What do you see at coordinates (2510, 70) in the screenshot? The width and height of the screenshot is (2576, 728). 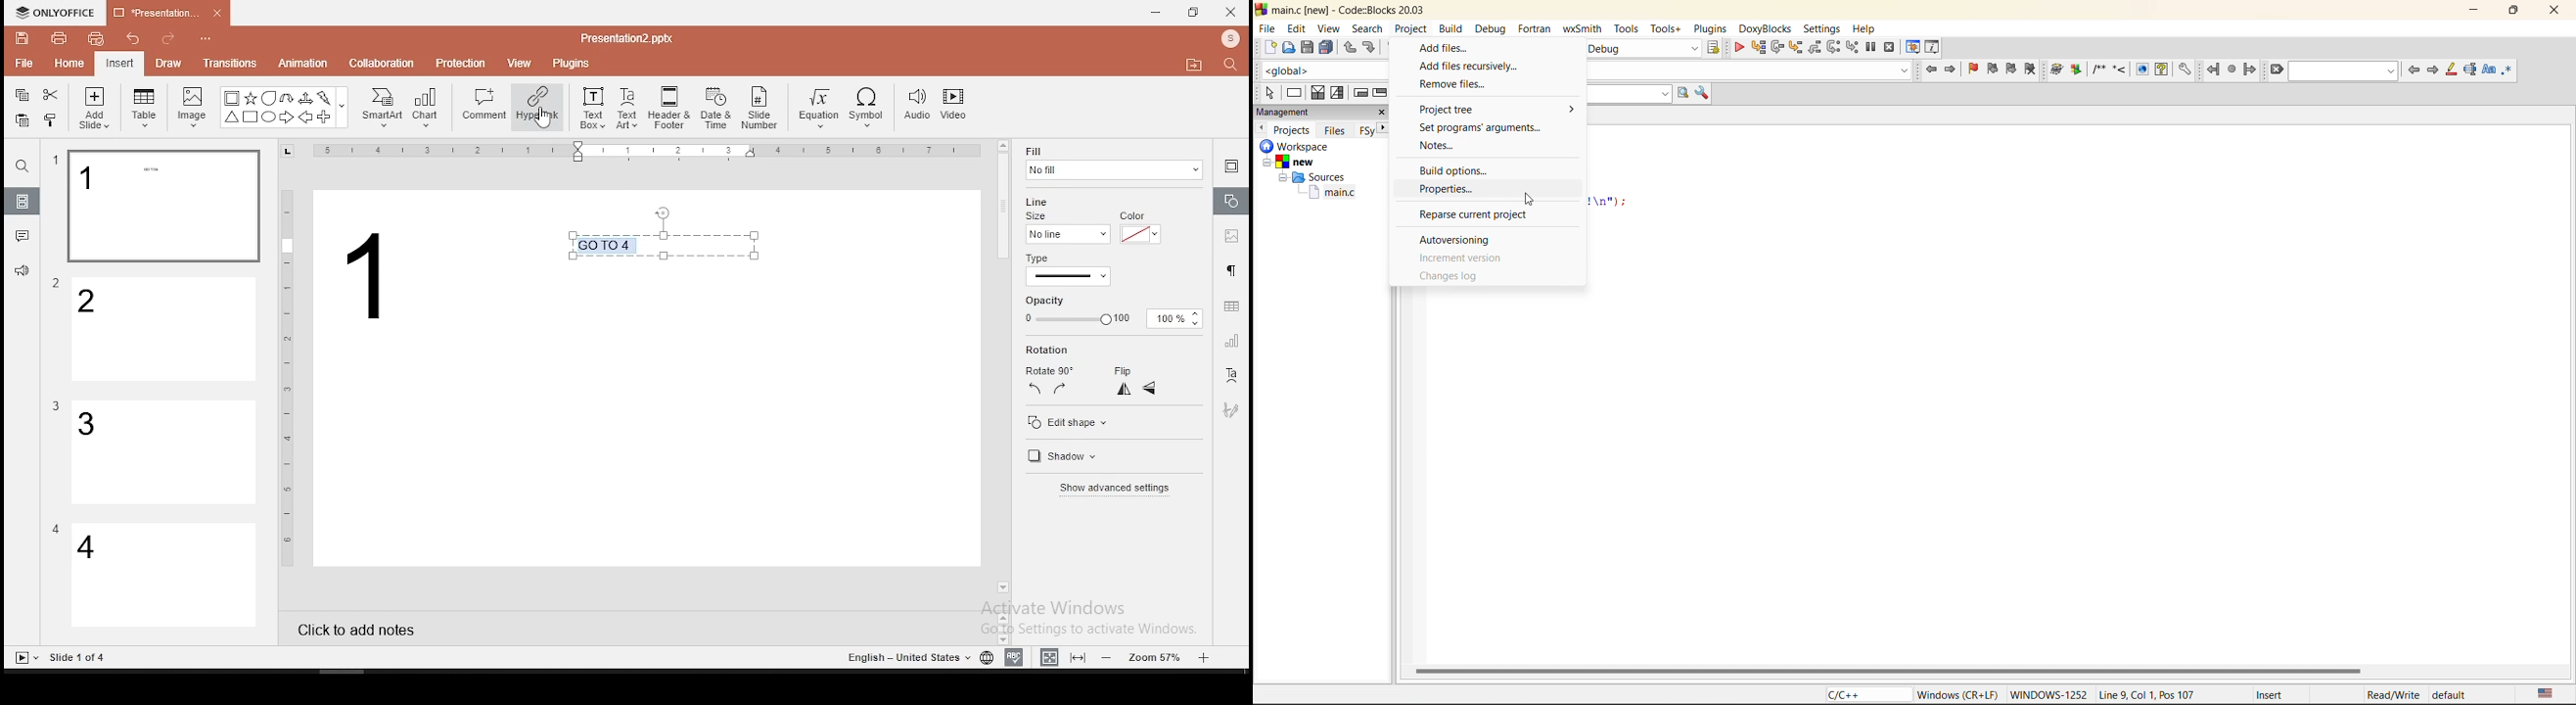 I see `use regex` at bounding box center [2510, 70].